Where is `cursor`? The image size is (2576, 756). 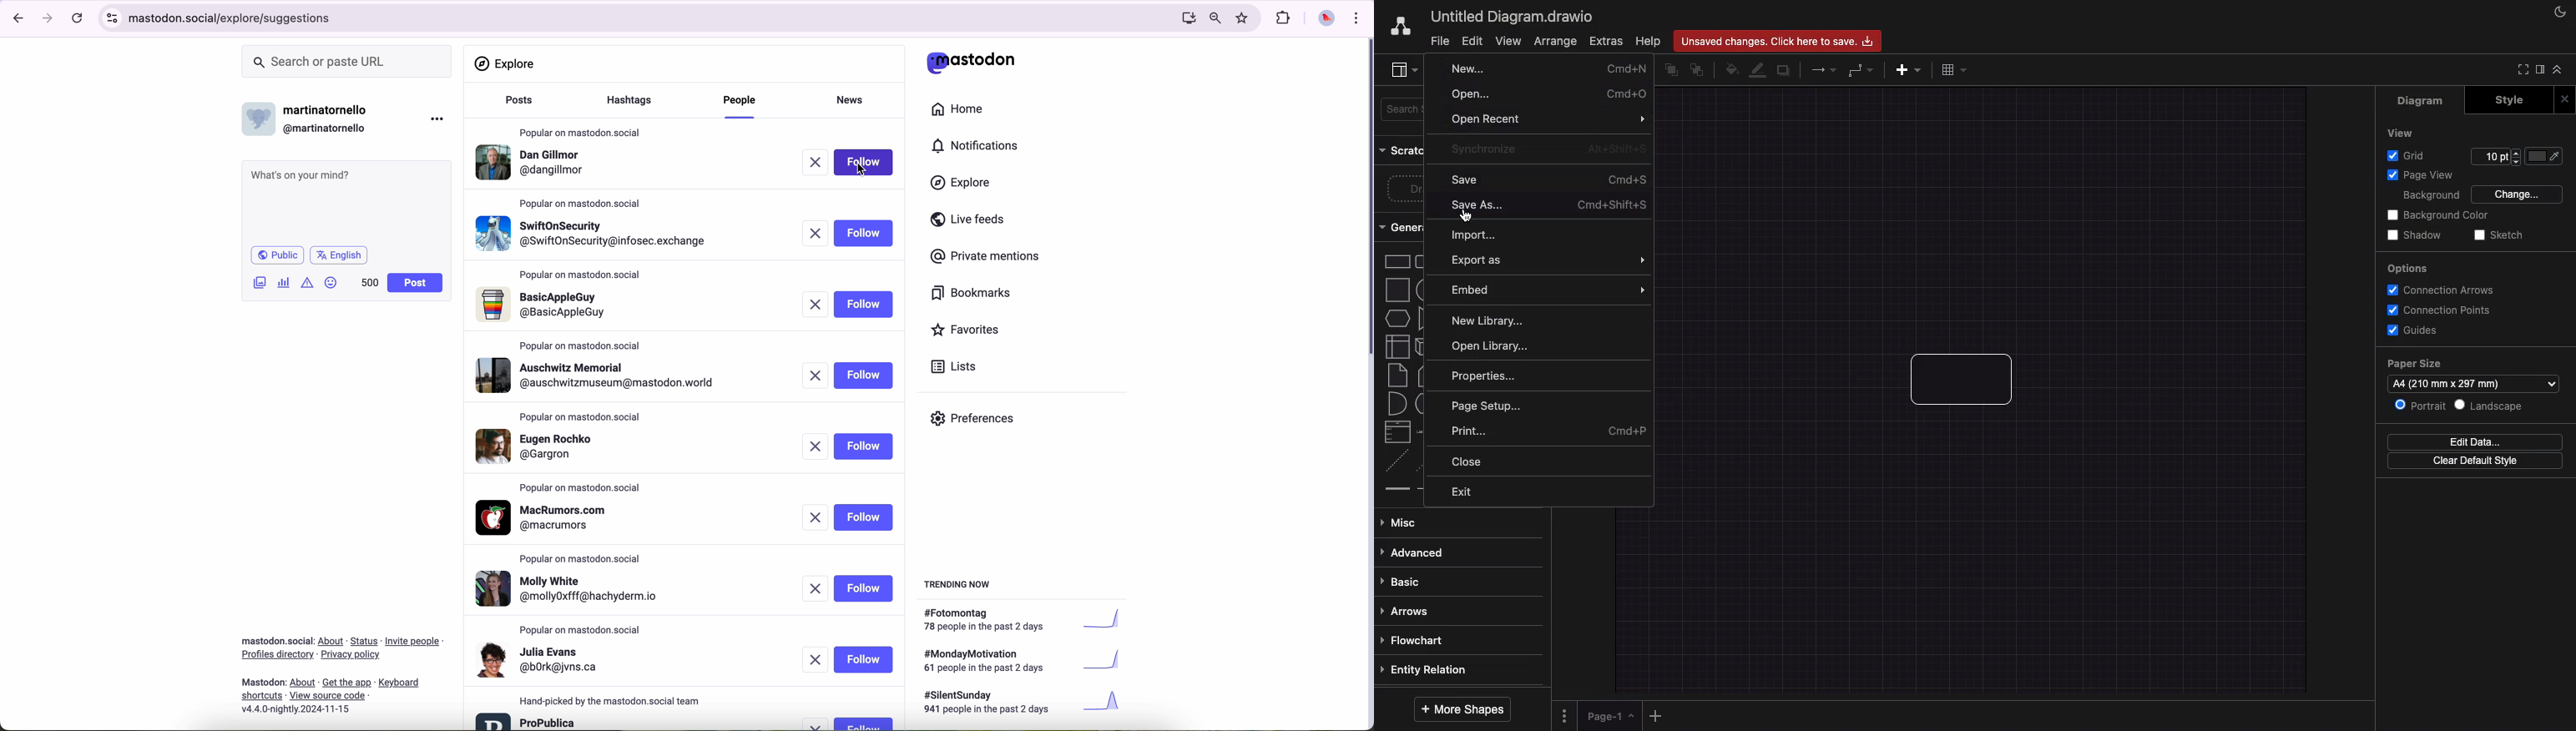 cursor is located at coordinates (862, 169).